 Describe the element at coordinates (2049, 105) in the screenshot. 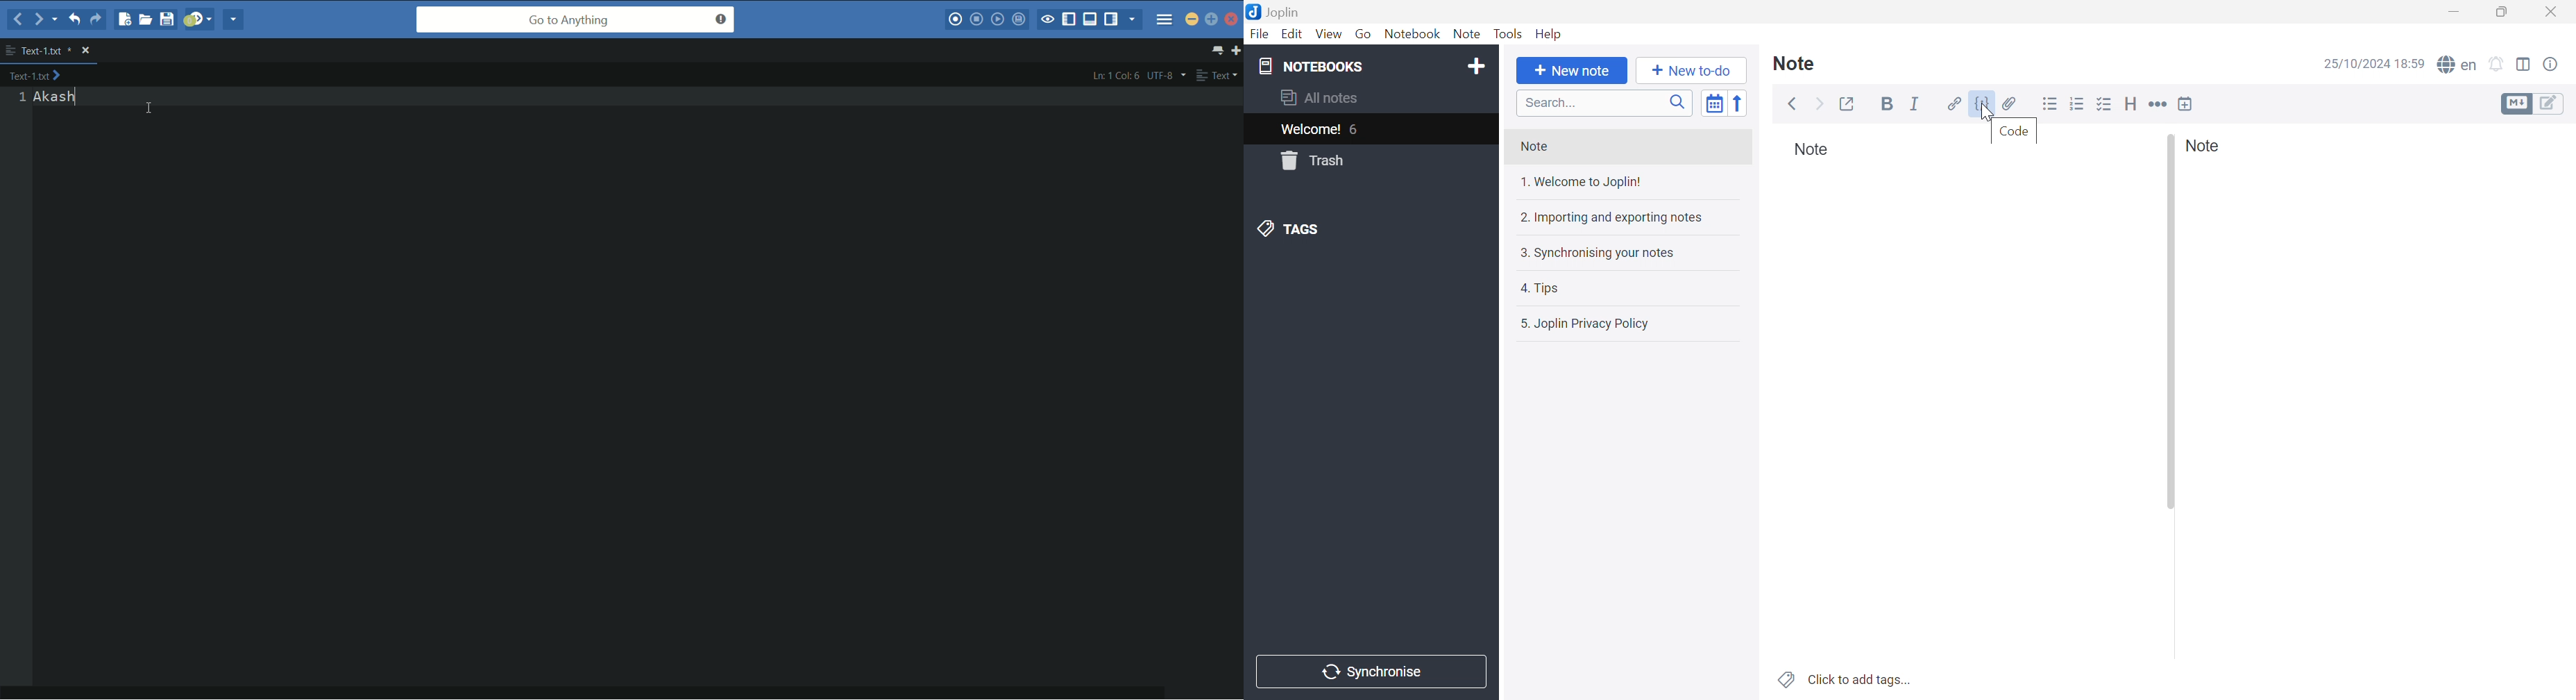

I see `Bulleted List` at that location.